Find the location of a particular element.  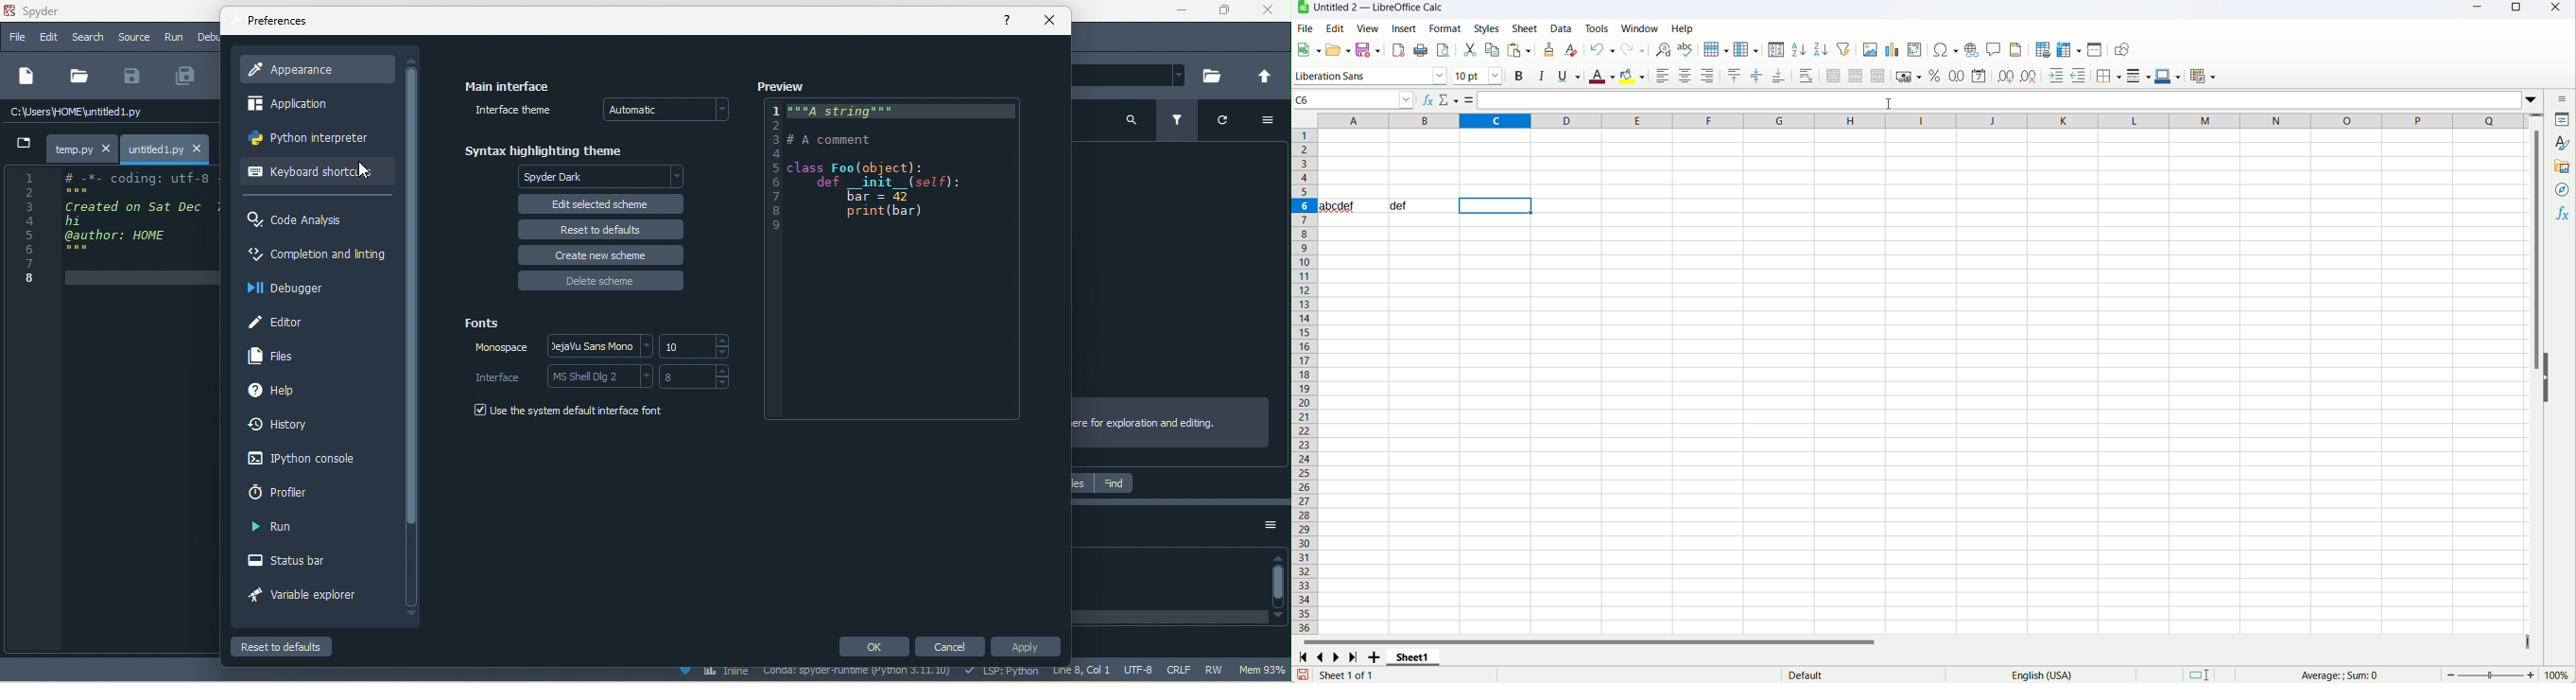

lsp- python is located at coordinates (1003, 673).